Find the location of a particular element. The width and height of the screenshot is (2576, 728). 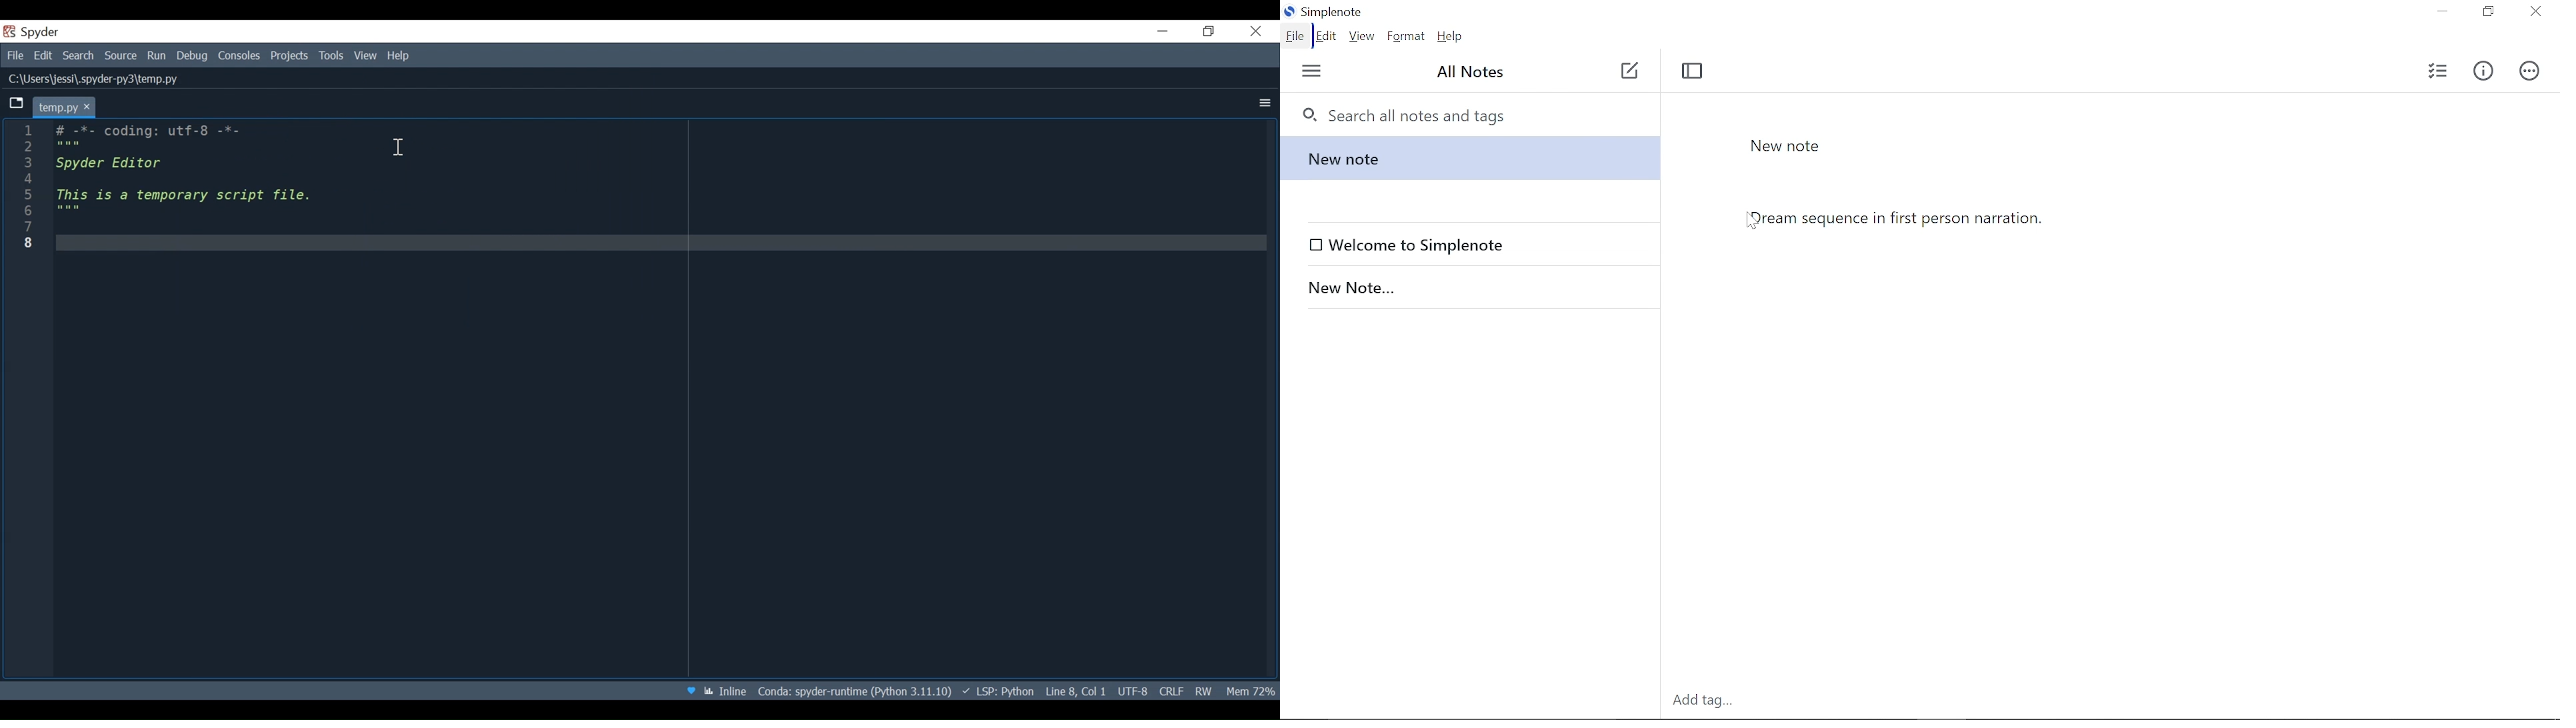

Memory Usage is located at coordinates (1249, 691).